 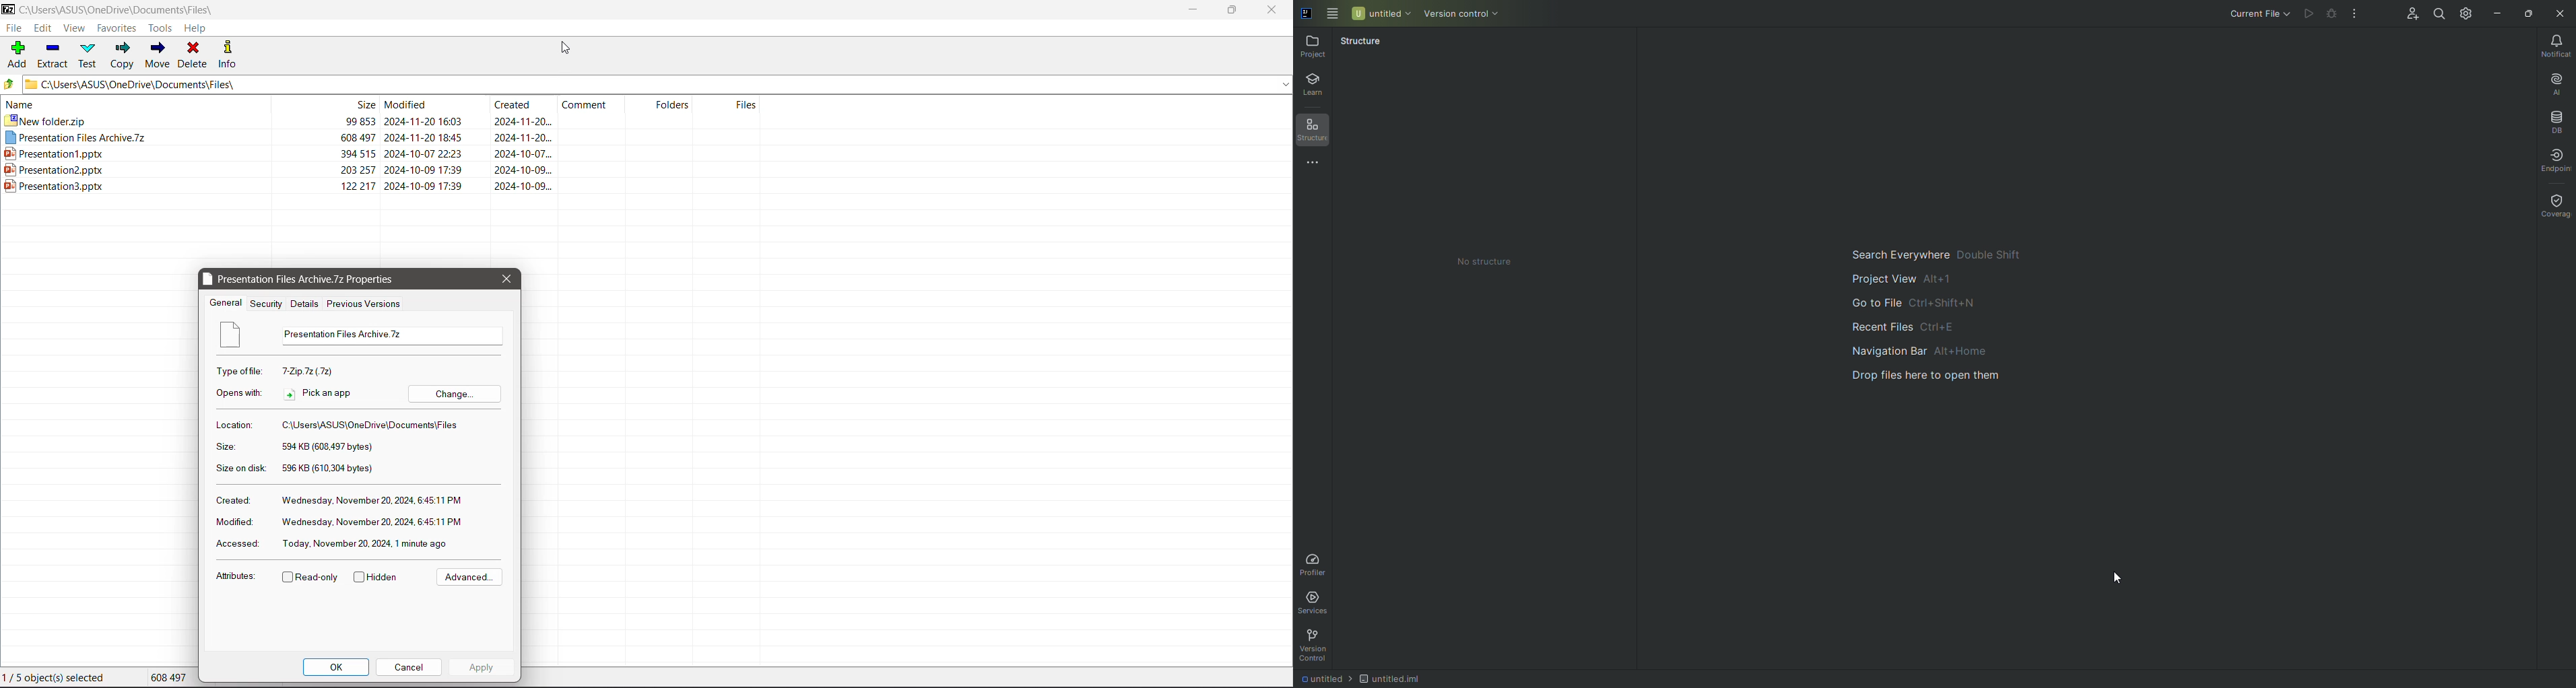 What do you see at coordinates (235, 336) in the screenshot?
I see `Archive File Icon` at bounding box center [235, 336].